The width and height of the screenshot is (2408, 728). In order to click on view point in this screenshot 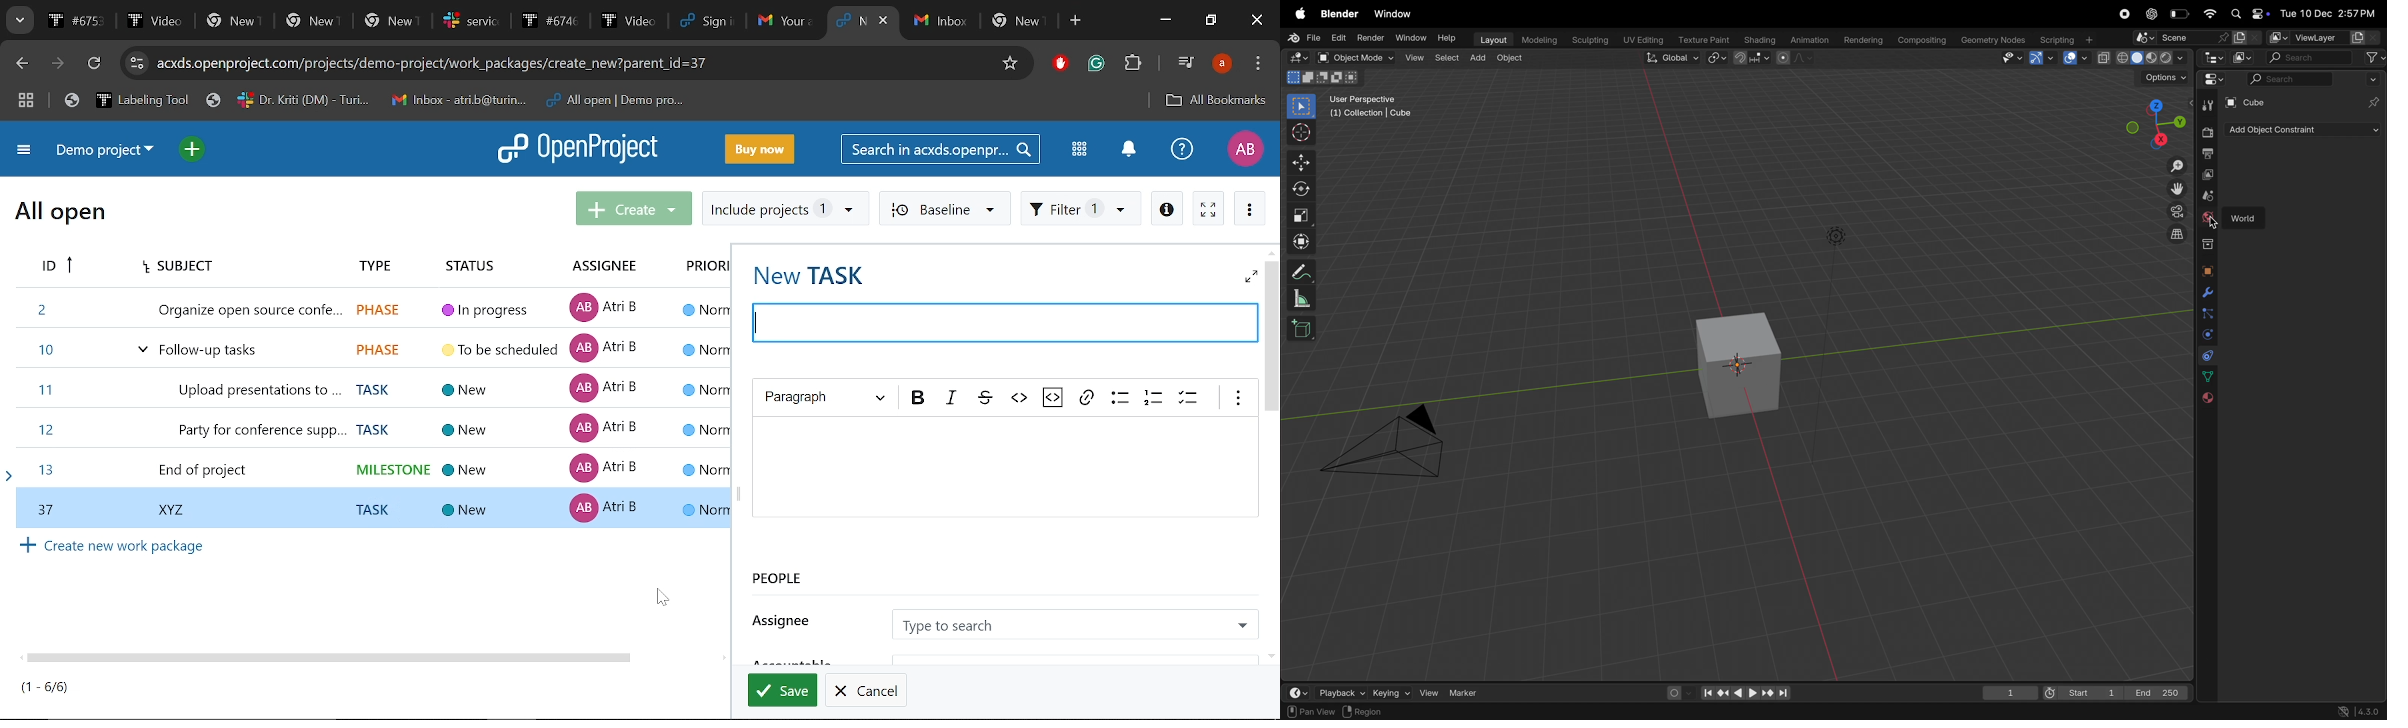, I will do `click(2149, 125)`.